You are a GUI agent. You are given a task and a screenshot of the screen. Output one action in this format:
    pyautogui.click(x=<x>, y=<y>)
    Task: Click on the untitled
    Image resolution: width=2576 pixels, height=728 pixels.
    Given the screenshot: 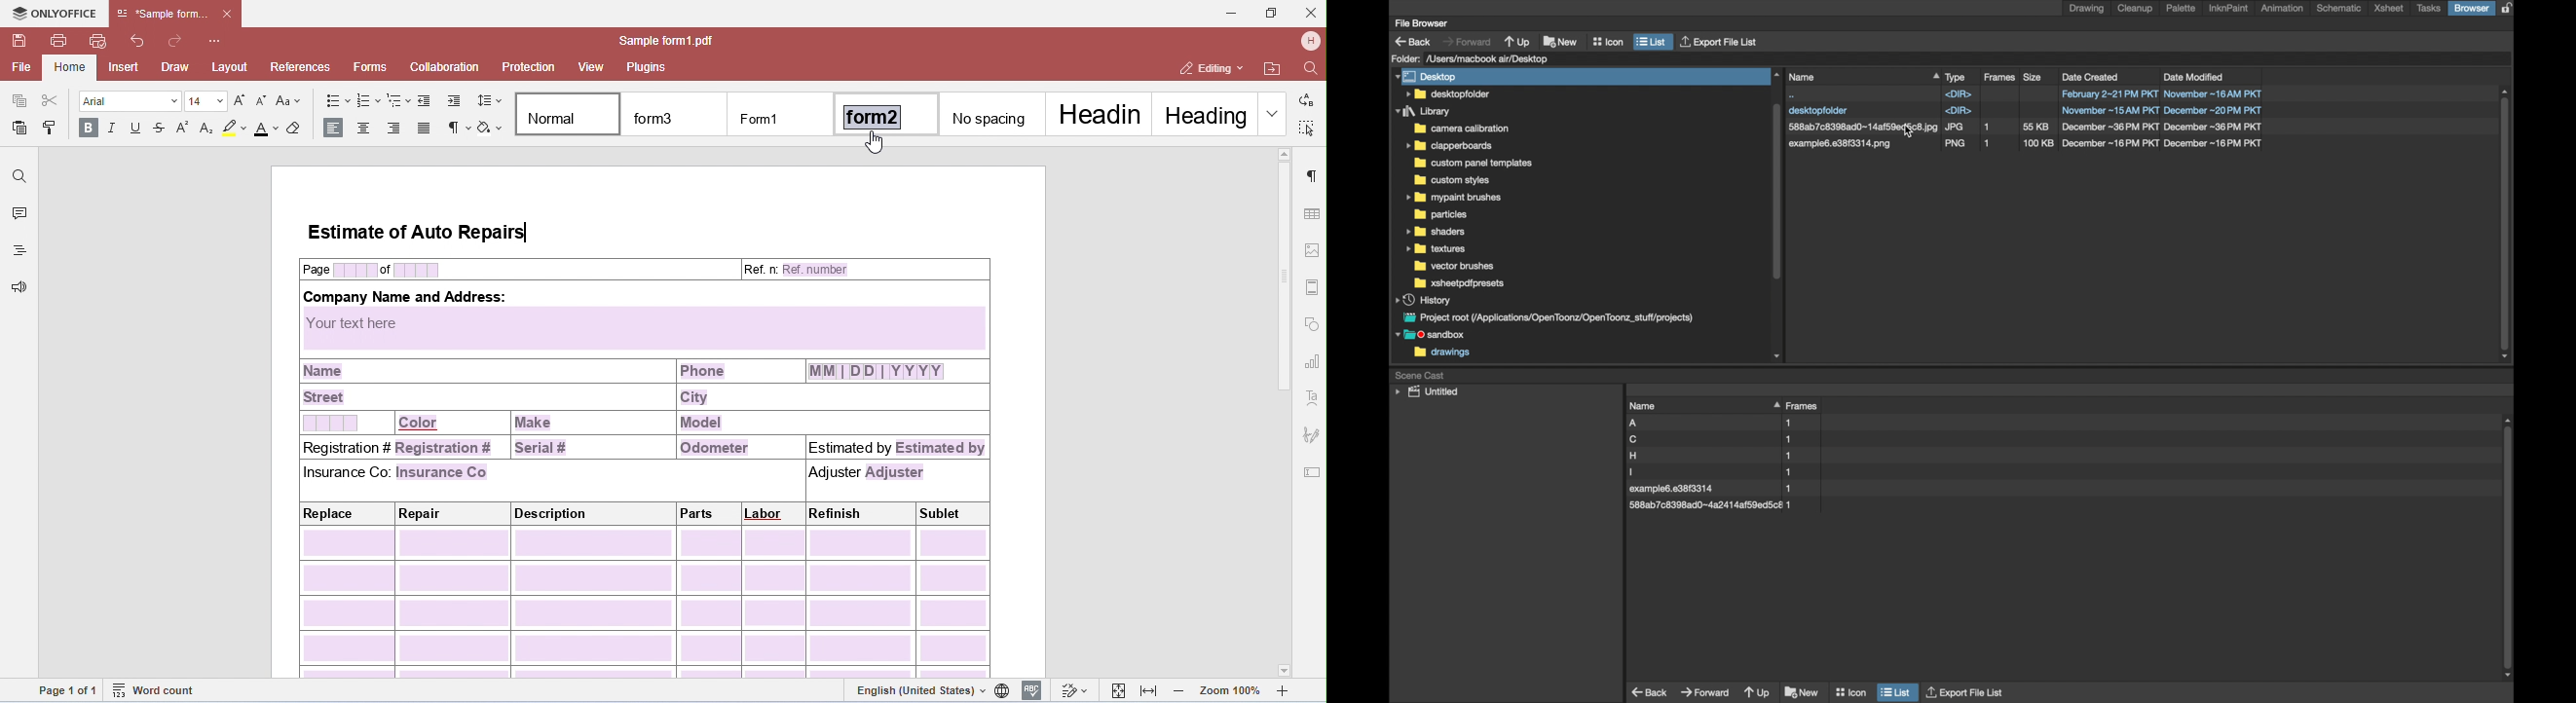 What is the action you would take?
    pyautogui.click(x=1427, y=392)
    